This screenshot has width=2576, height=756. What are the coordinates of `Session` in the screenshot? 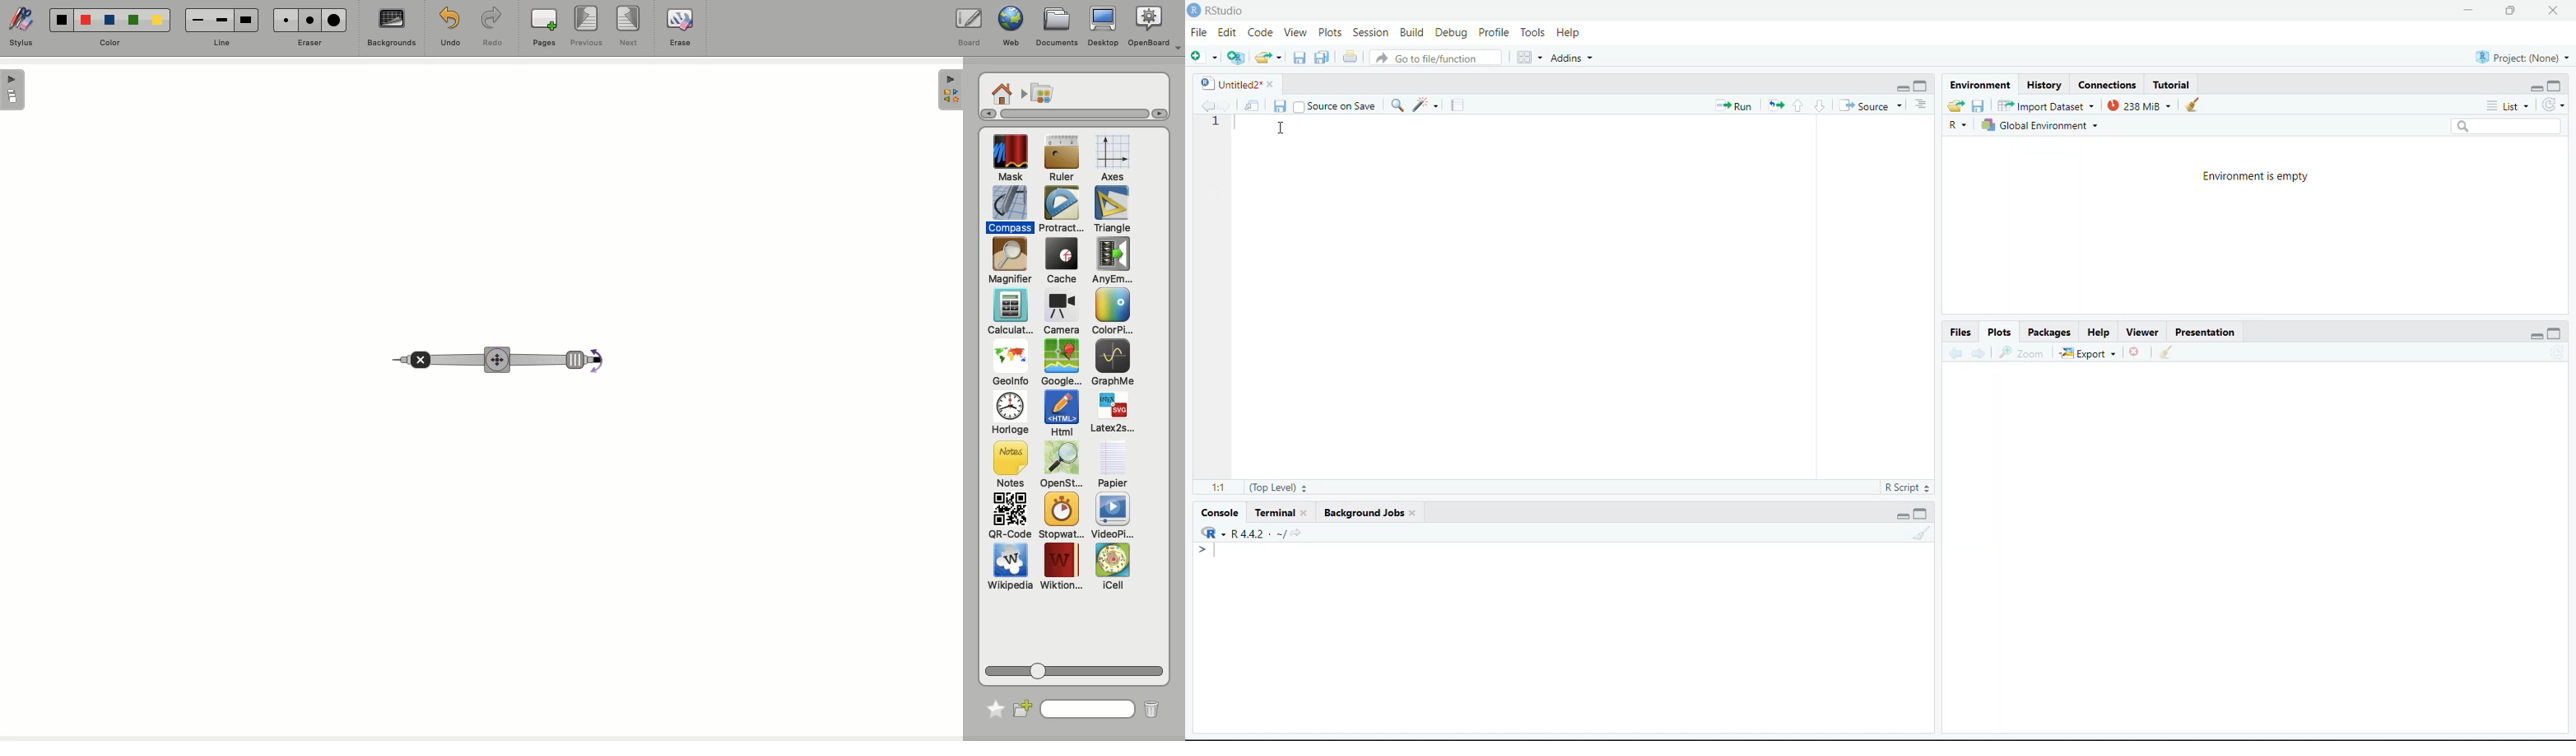 It's located at (1371, 33).